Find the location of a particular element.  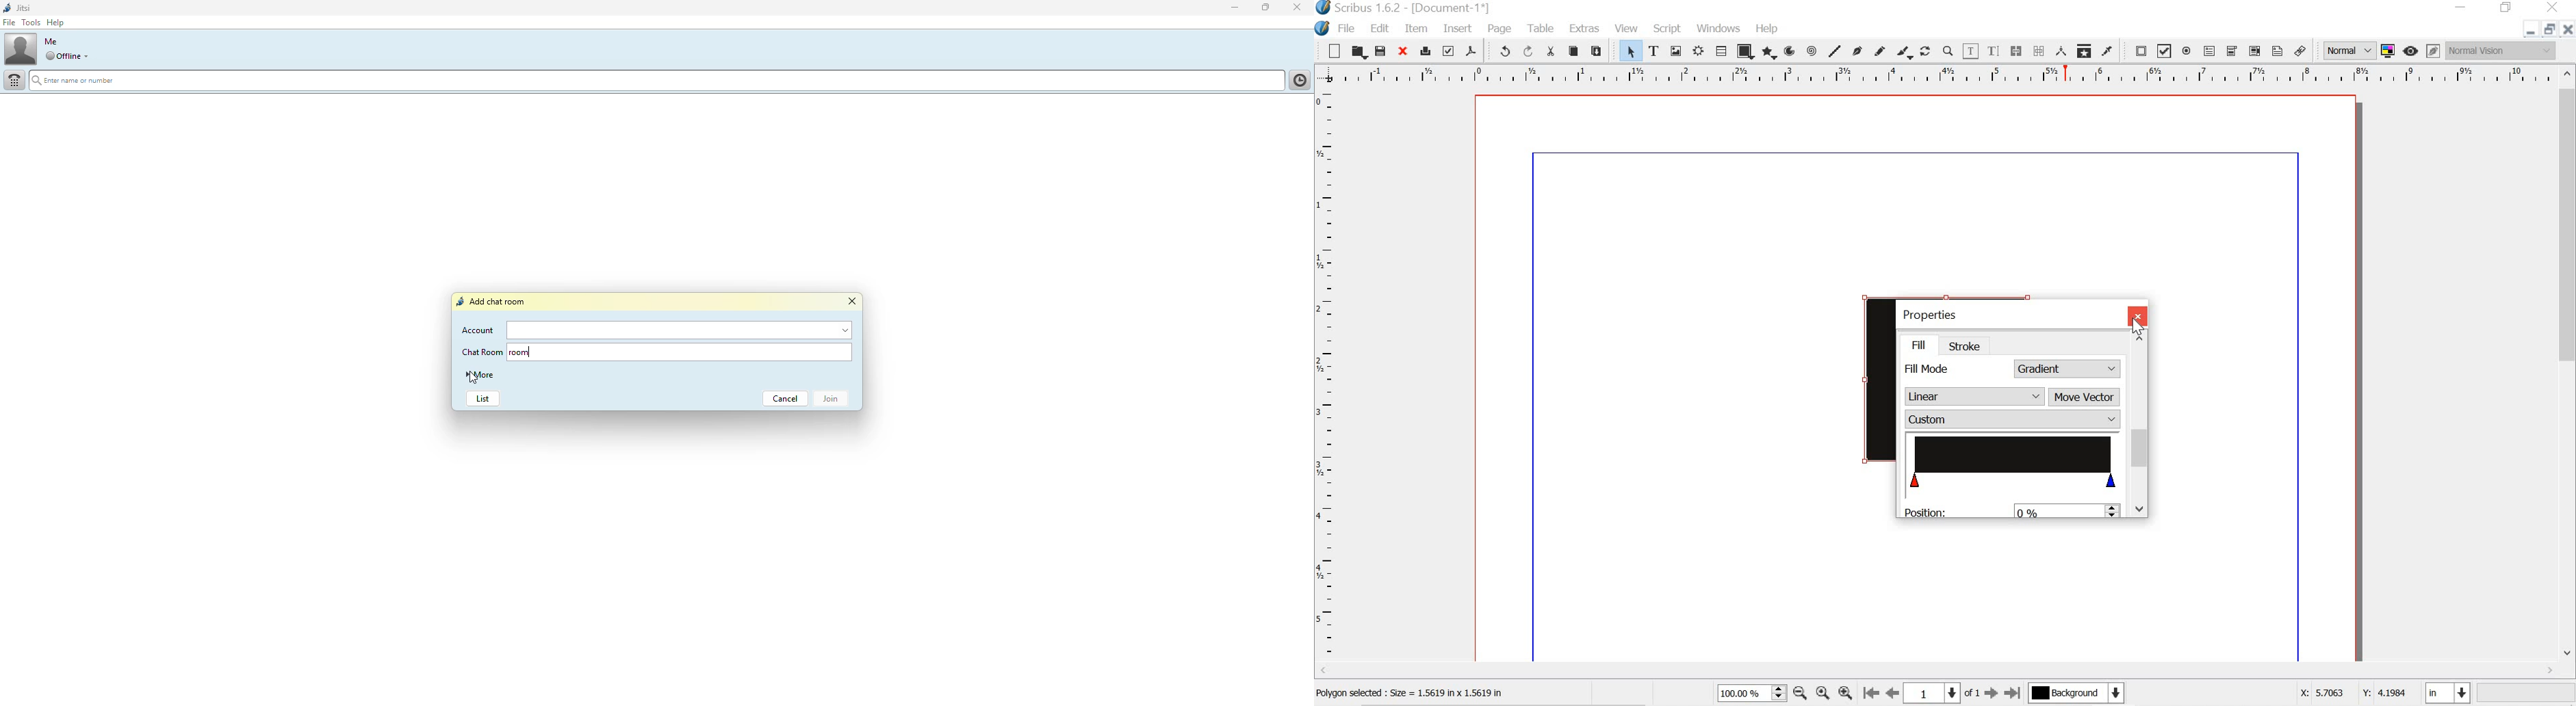

preflight verifier is located at coordinates (1449, 53).